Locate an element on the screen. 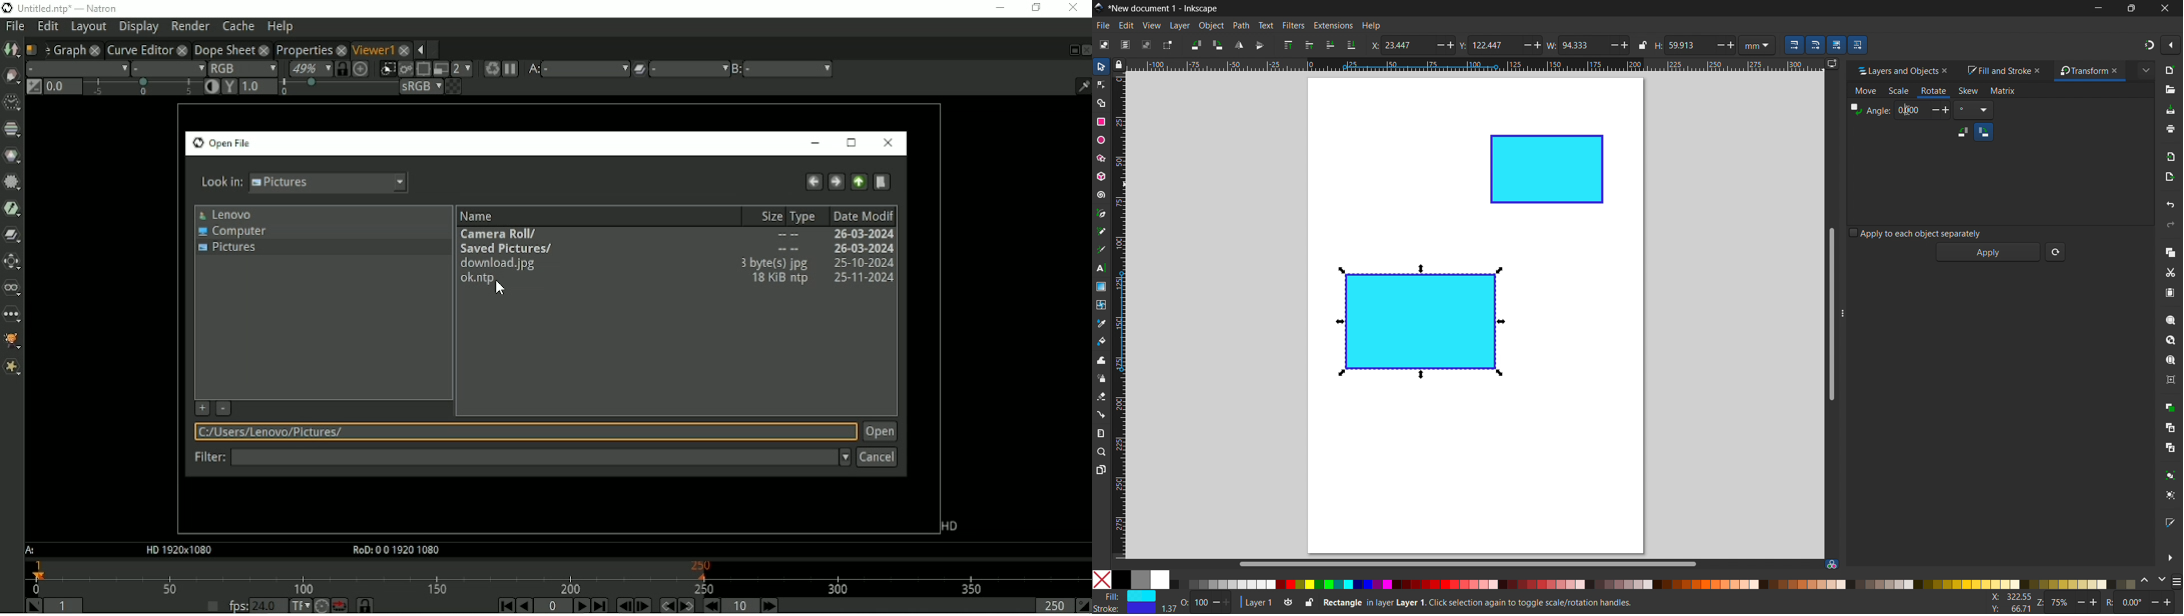  Alpha channel is located at coordinates (167, 68).